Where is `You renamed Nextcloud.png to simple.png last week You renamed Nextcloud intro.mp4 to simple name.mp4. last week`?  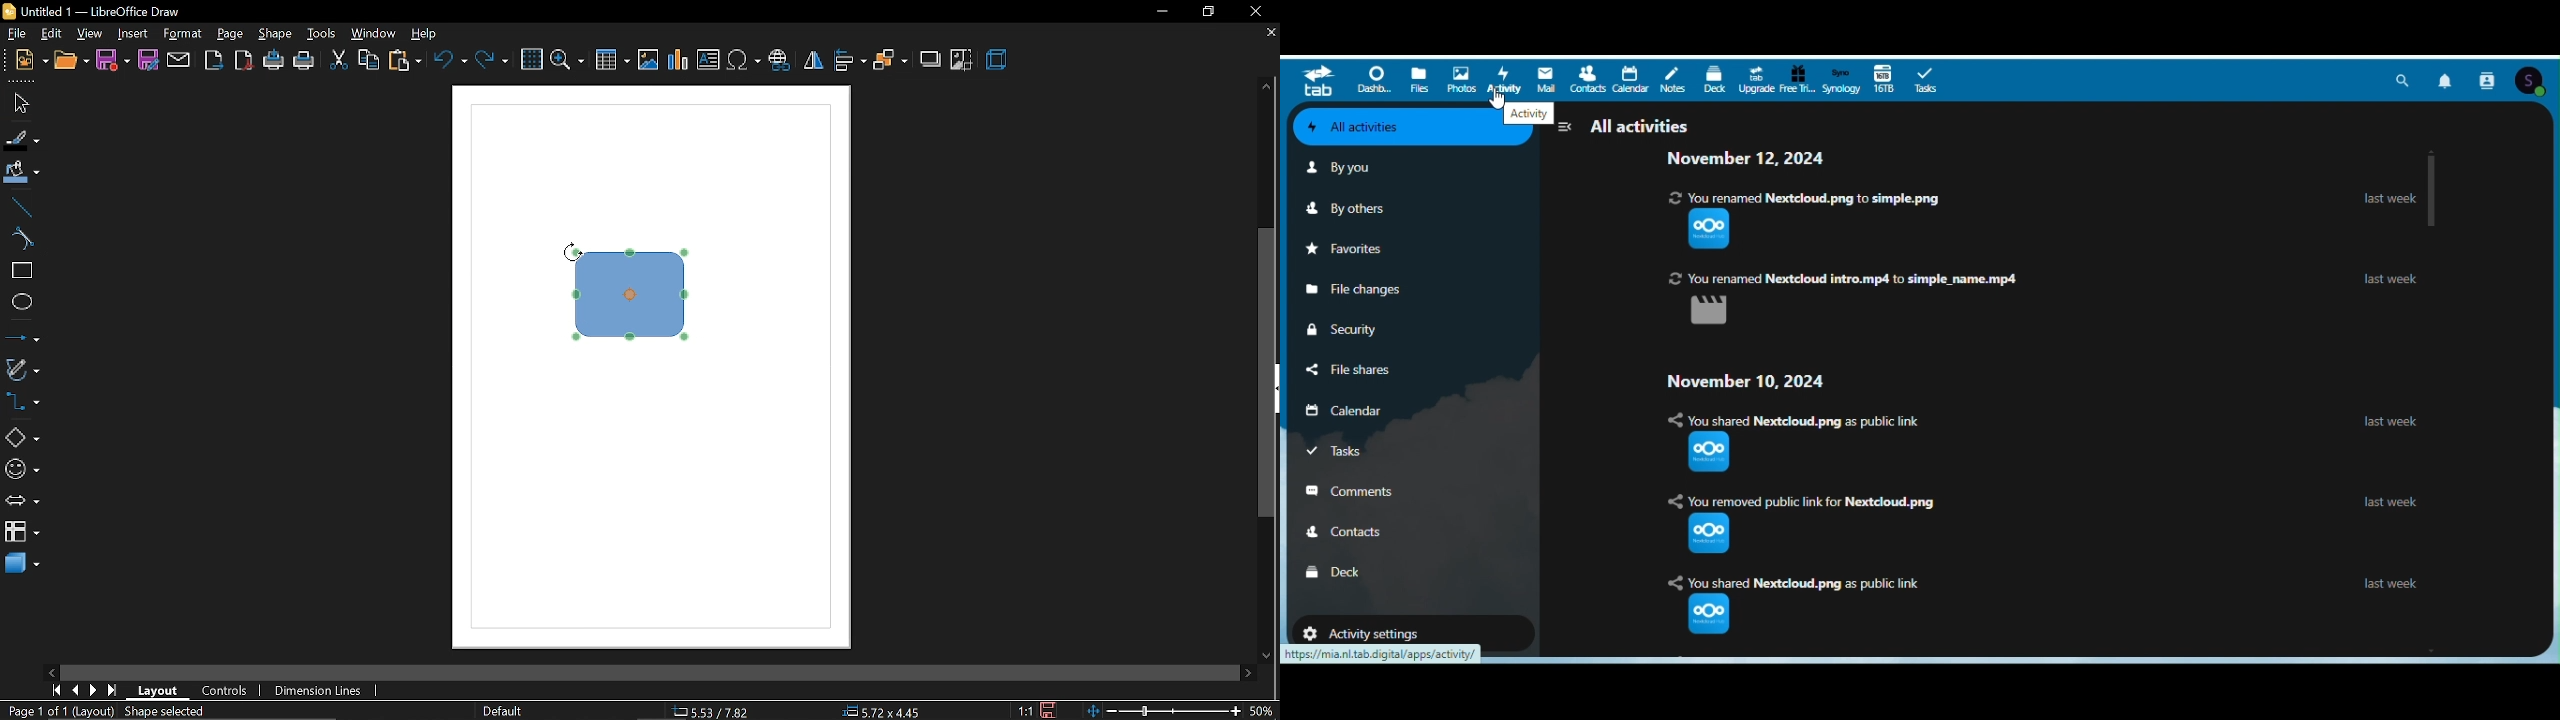 You renamed Nextcloud.png to simple.png last week You renamed Nextcloud intro.mp4 to simple name.mp4. last week is located at coordinates (2031, 258).